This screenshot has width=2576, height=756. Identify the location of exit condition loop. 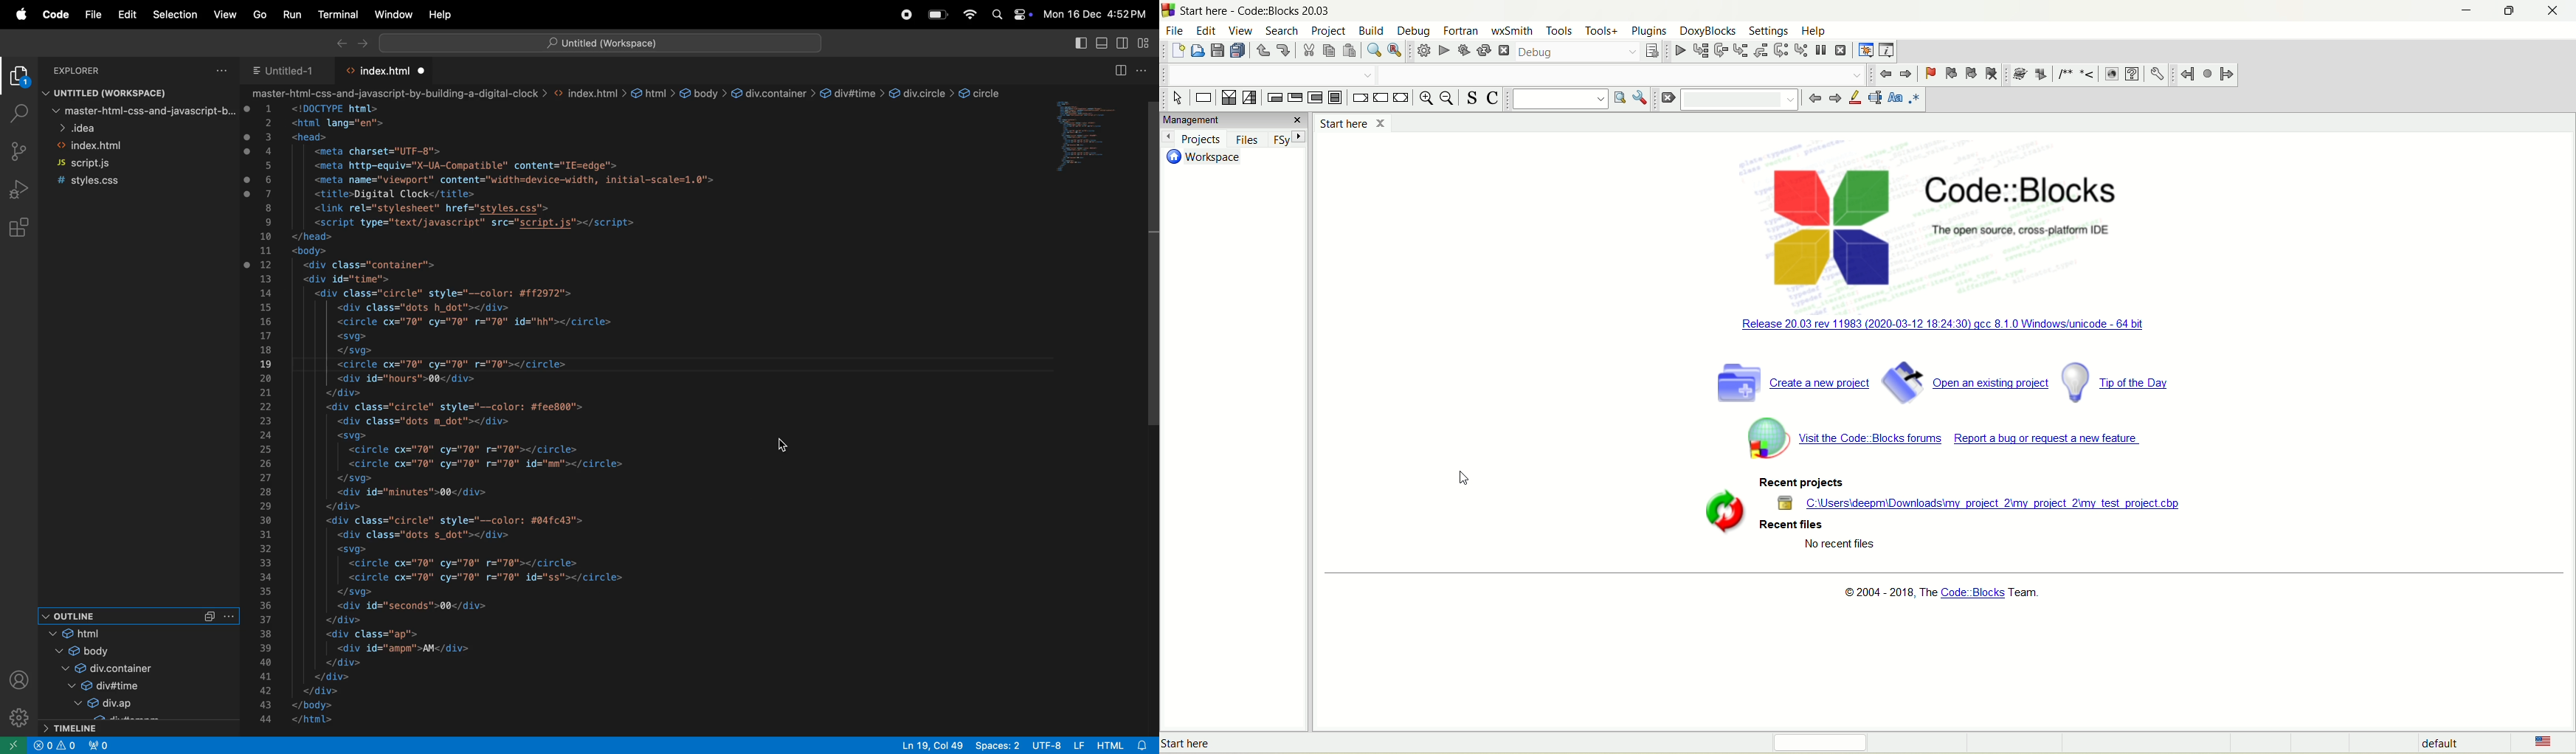
(1295, 98).